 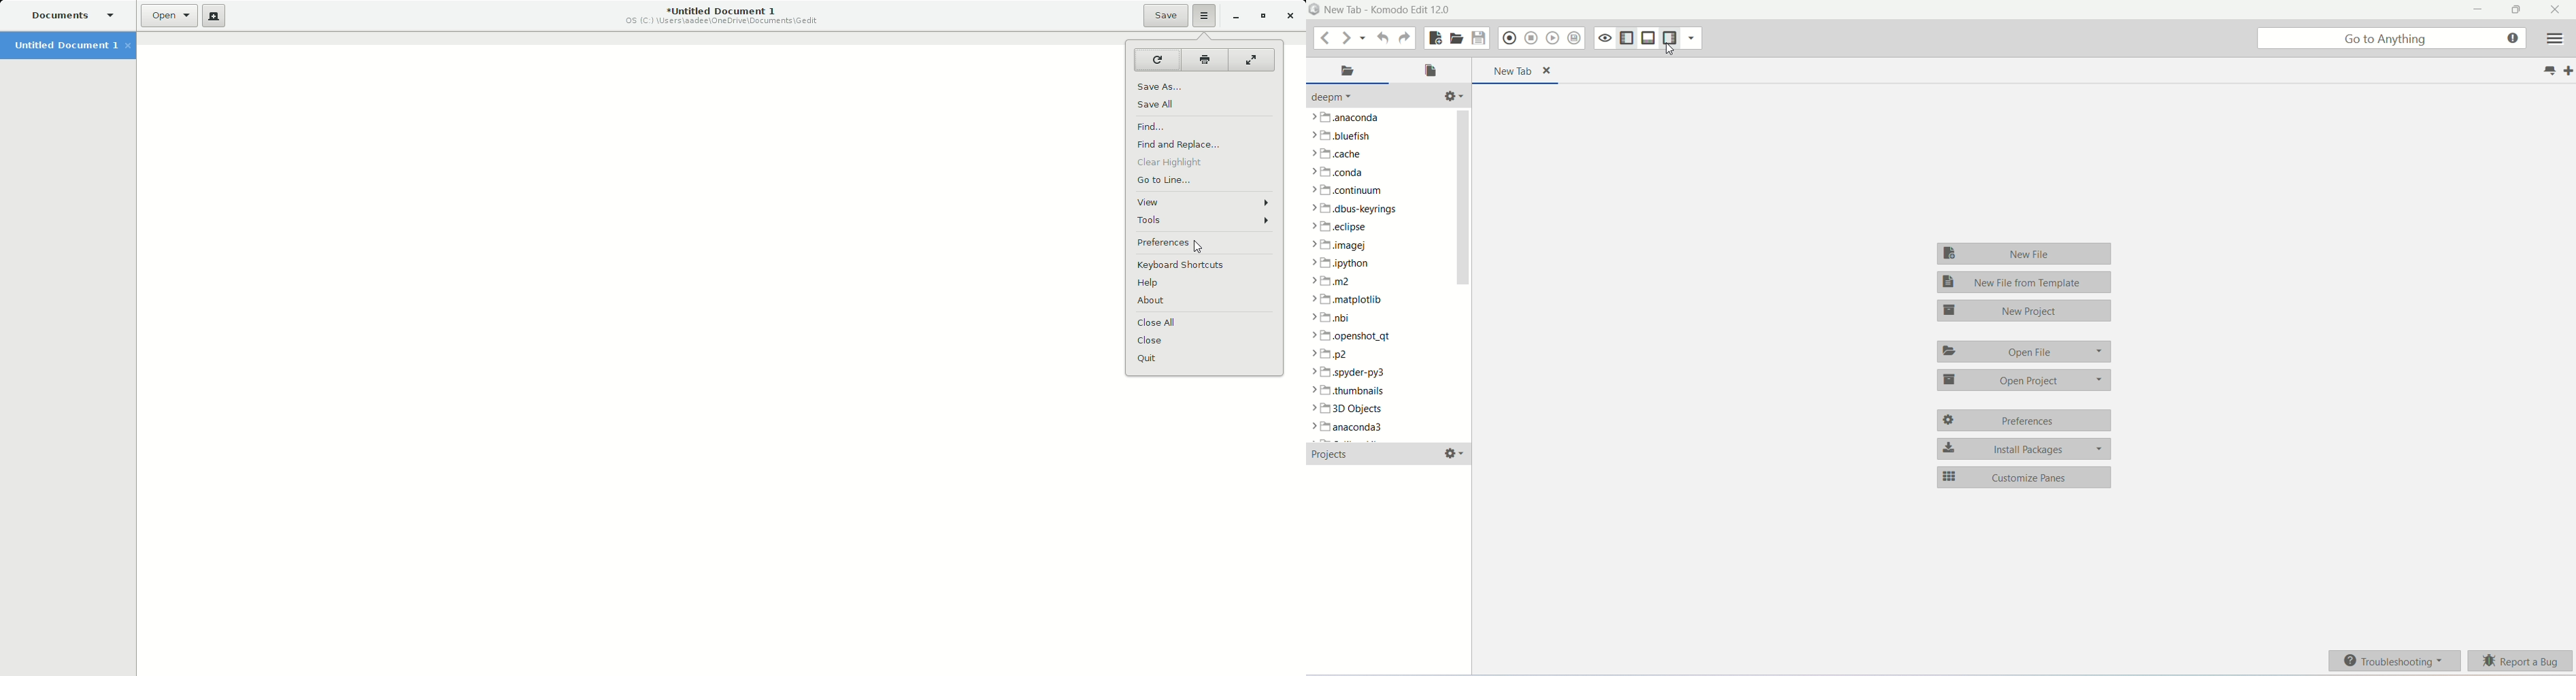 What do you see at coordinates (1175, 163) in the screenshot?
I see `Clear highlight` at bounding box center [1175, 163].